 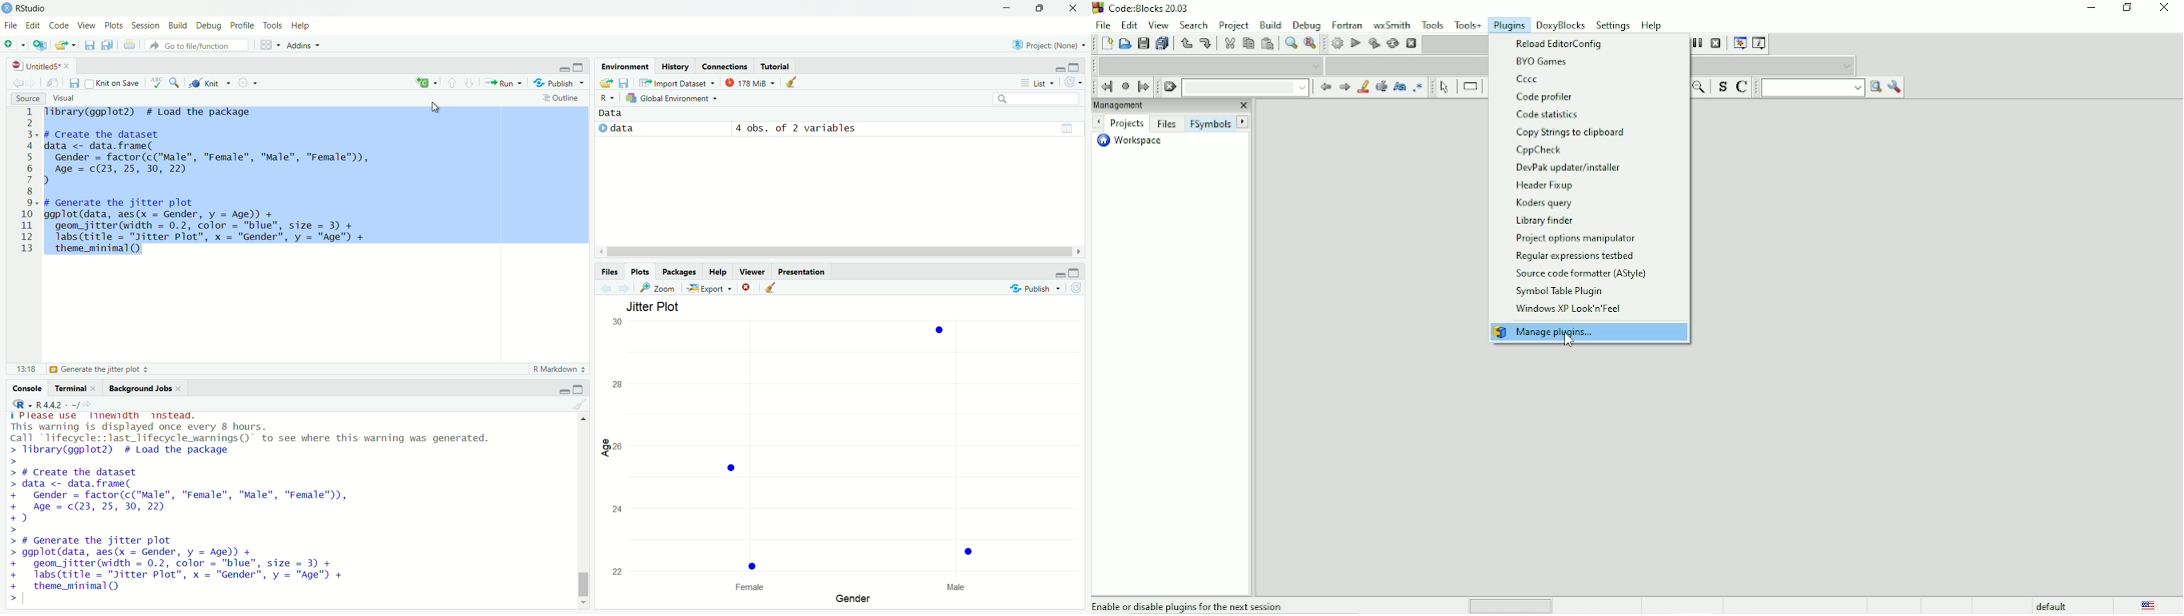 What do you see at coordinates (1614, 24) in the screenshot?
I see `Settings` at bounding box center [1614, 24].